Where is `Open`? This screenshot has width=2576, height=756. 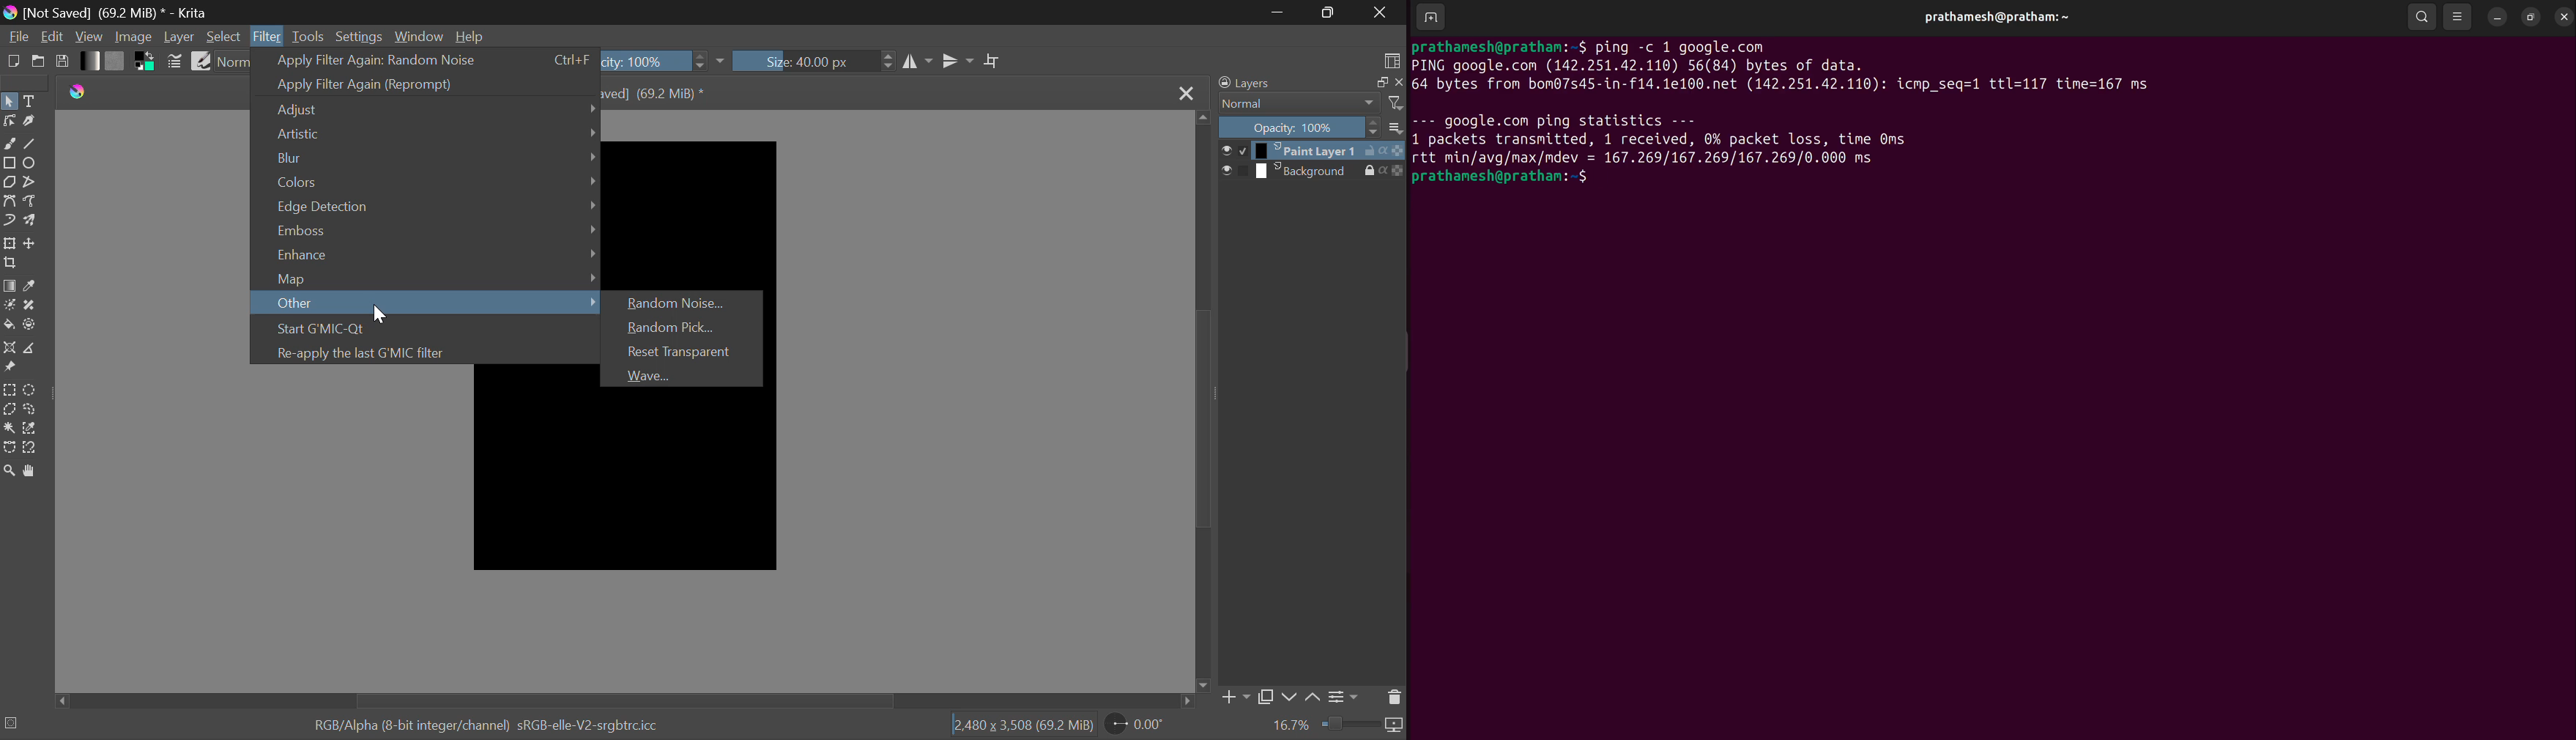 Open is located at coordinates (38, 63).